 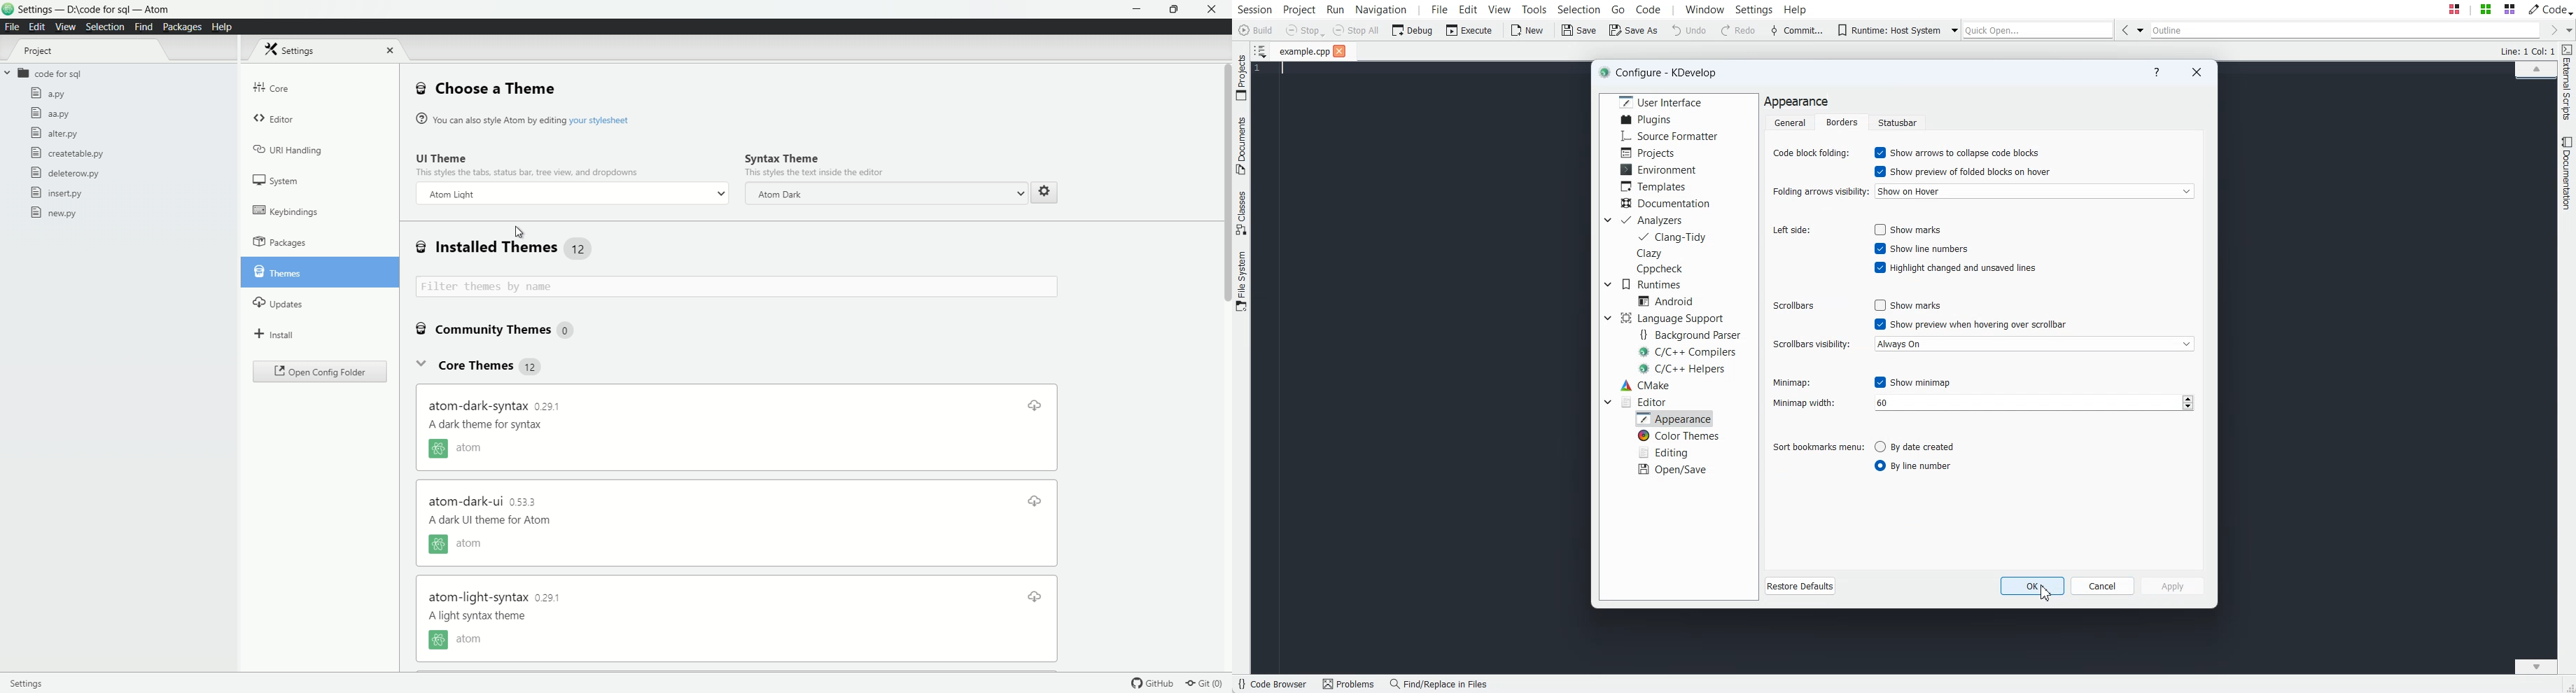 What do you see at coordinates (452, 194) in the screenshot?
I see `atom dark` at bounding box center [452, 194].